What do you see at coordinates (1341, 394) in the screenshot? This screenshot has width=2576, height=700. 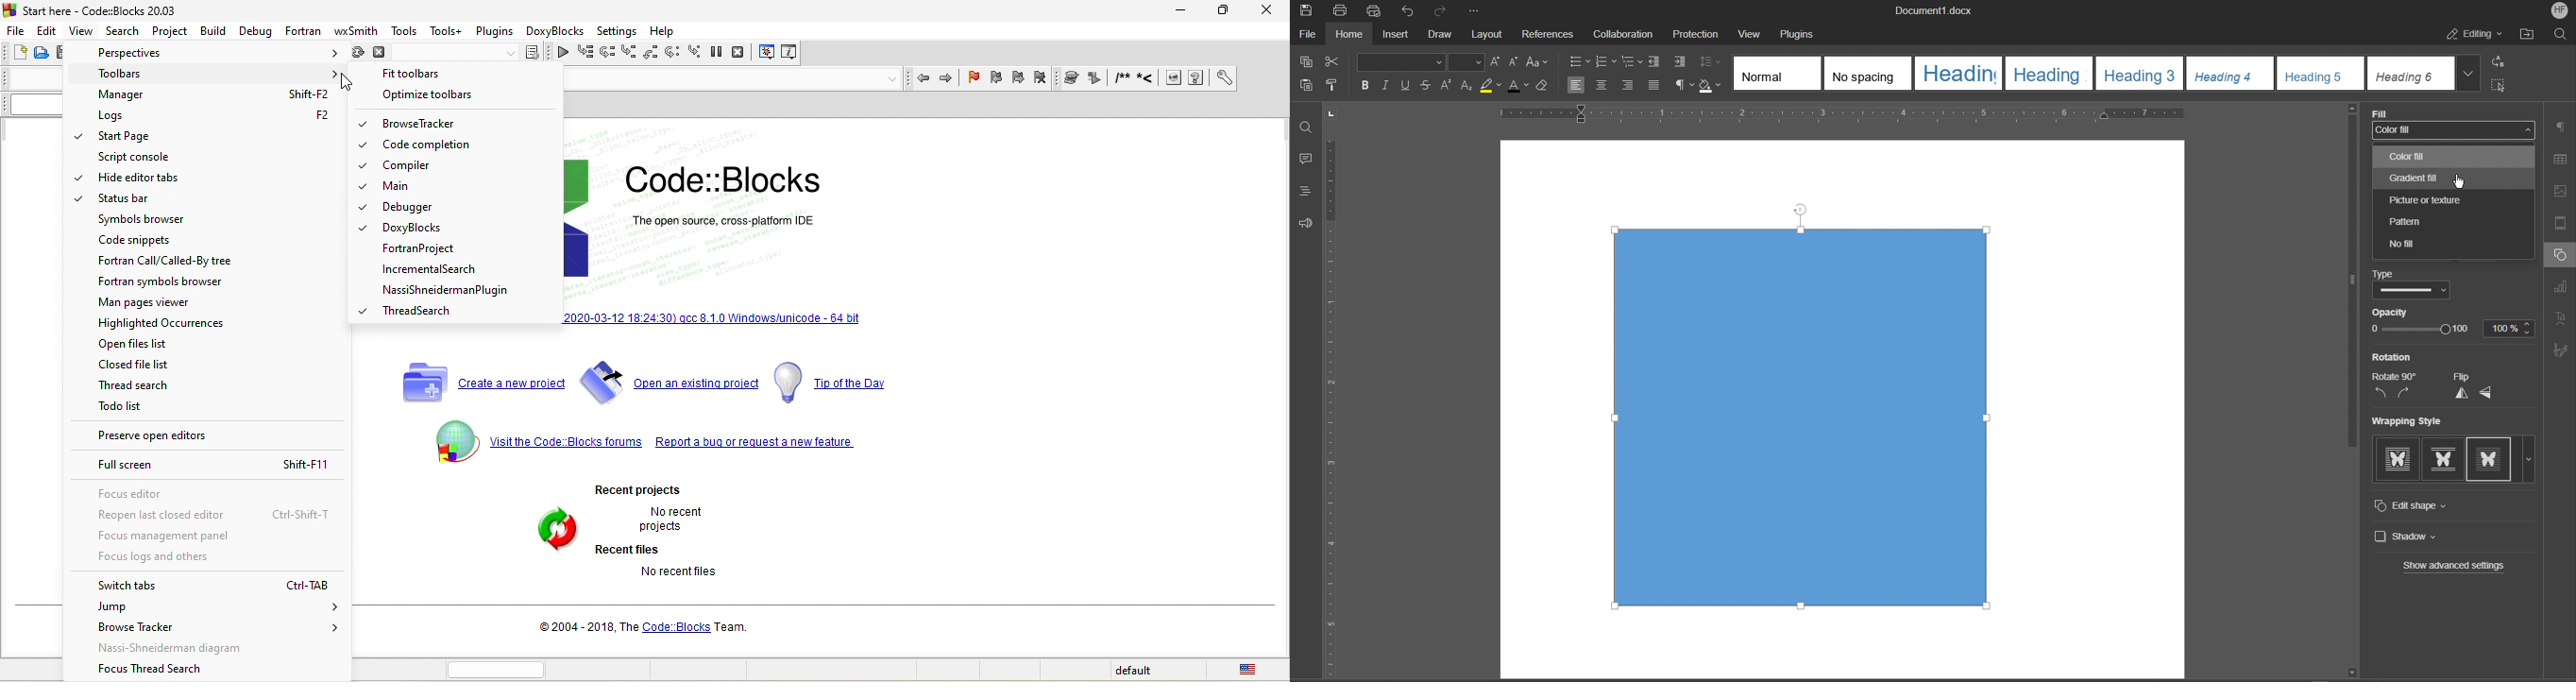 I see `Vertical ruler` at bounding box center [1341, 394].